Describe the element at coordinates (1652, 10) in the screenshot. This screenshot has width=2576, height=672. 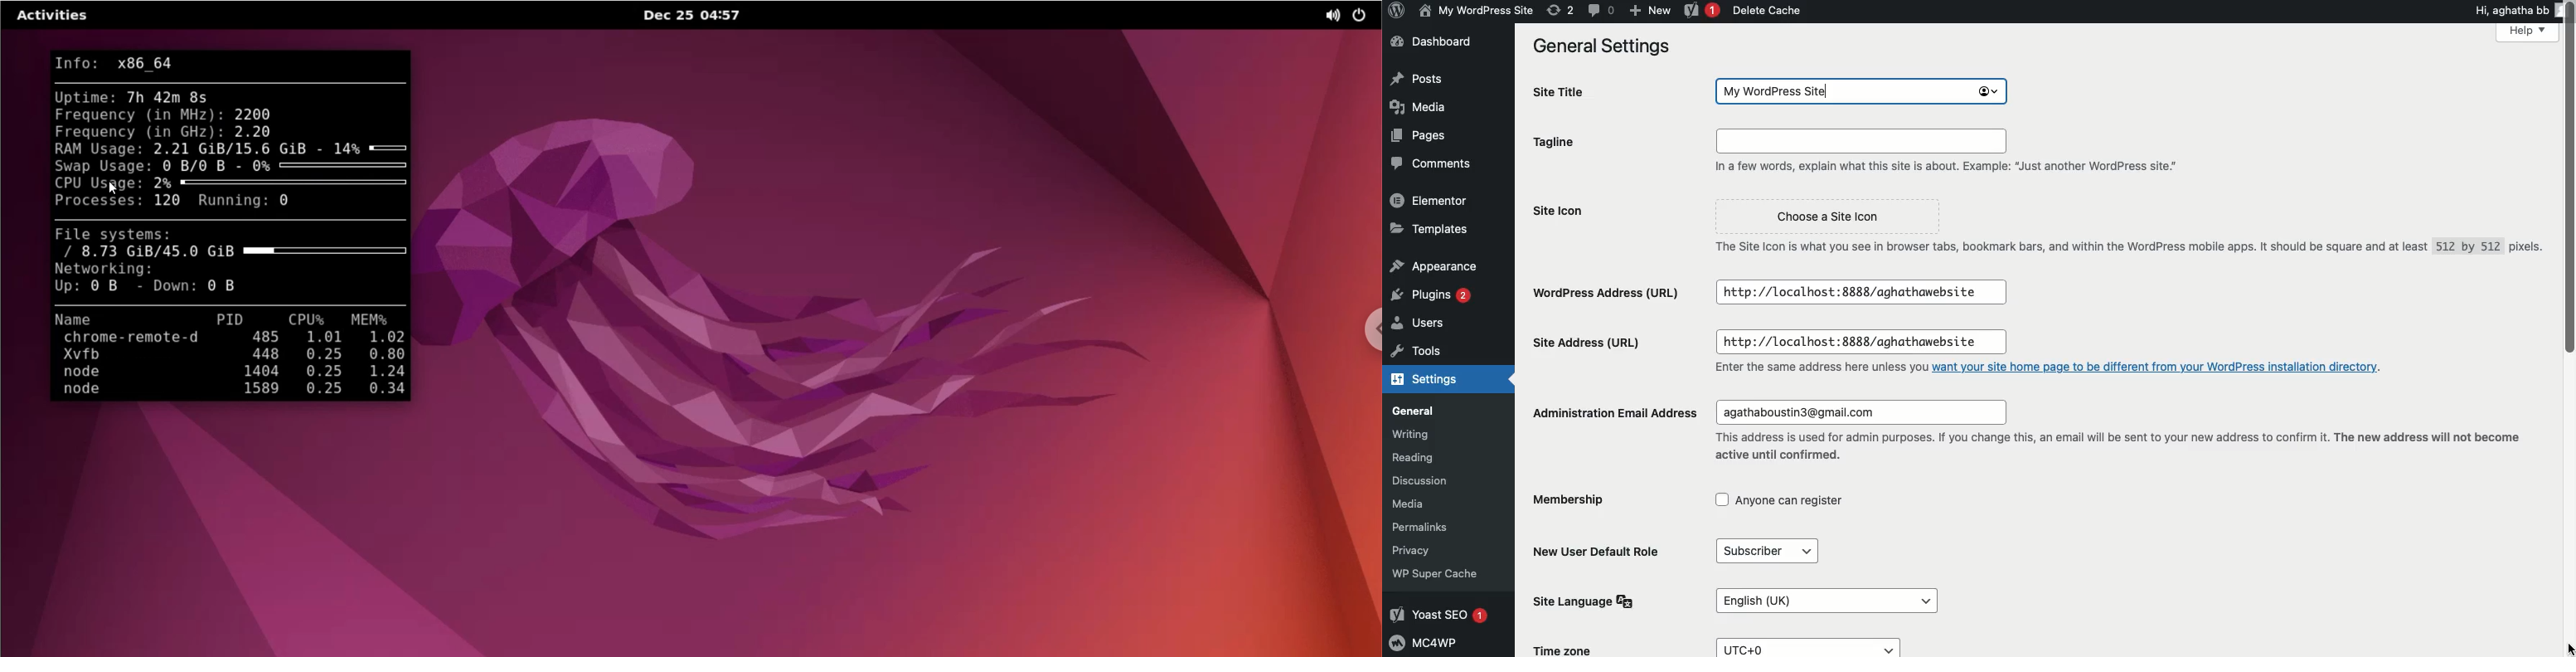
I see `New` at that location.